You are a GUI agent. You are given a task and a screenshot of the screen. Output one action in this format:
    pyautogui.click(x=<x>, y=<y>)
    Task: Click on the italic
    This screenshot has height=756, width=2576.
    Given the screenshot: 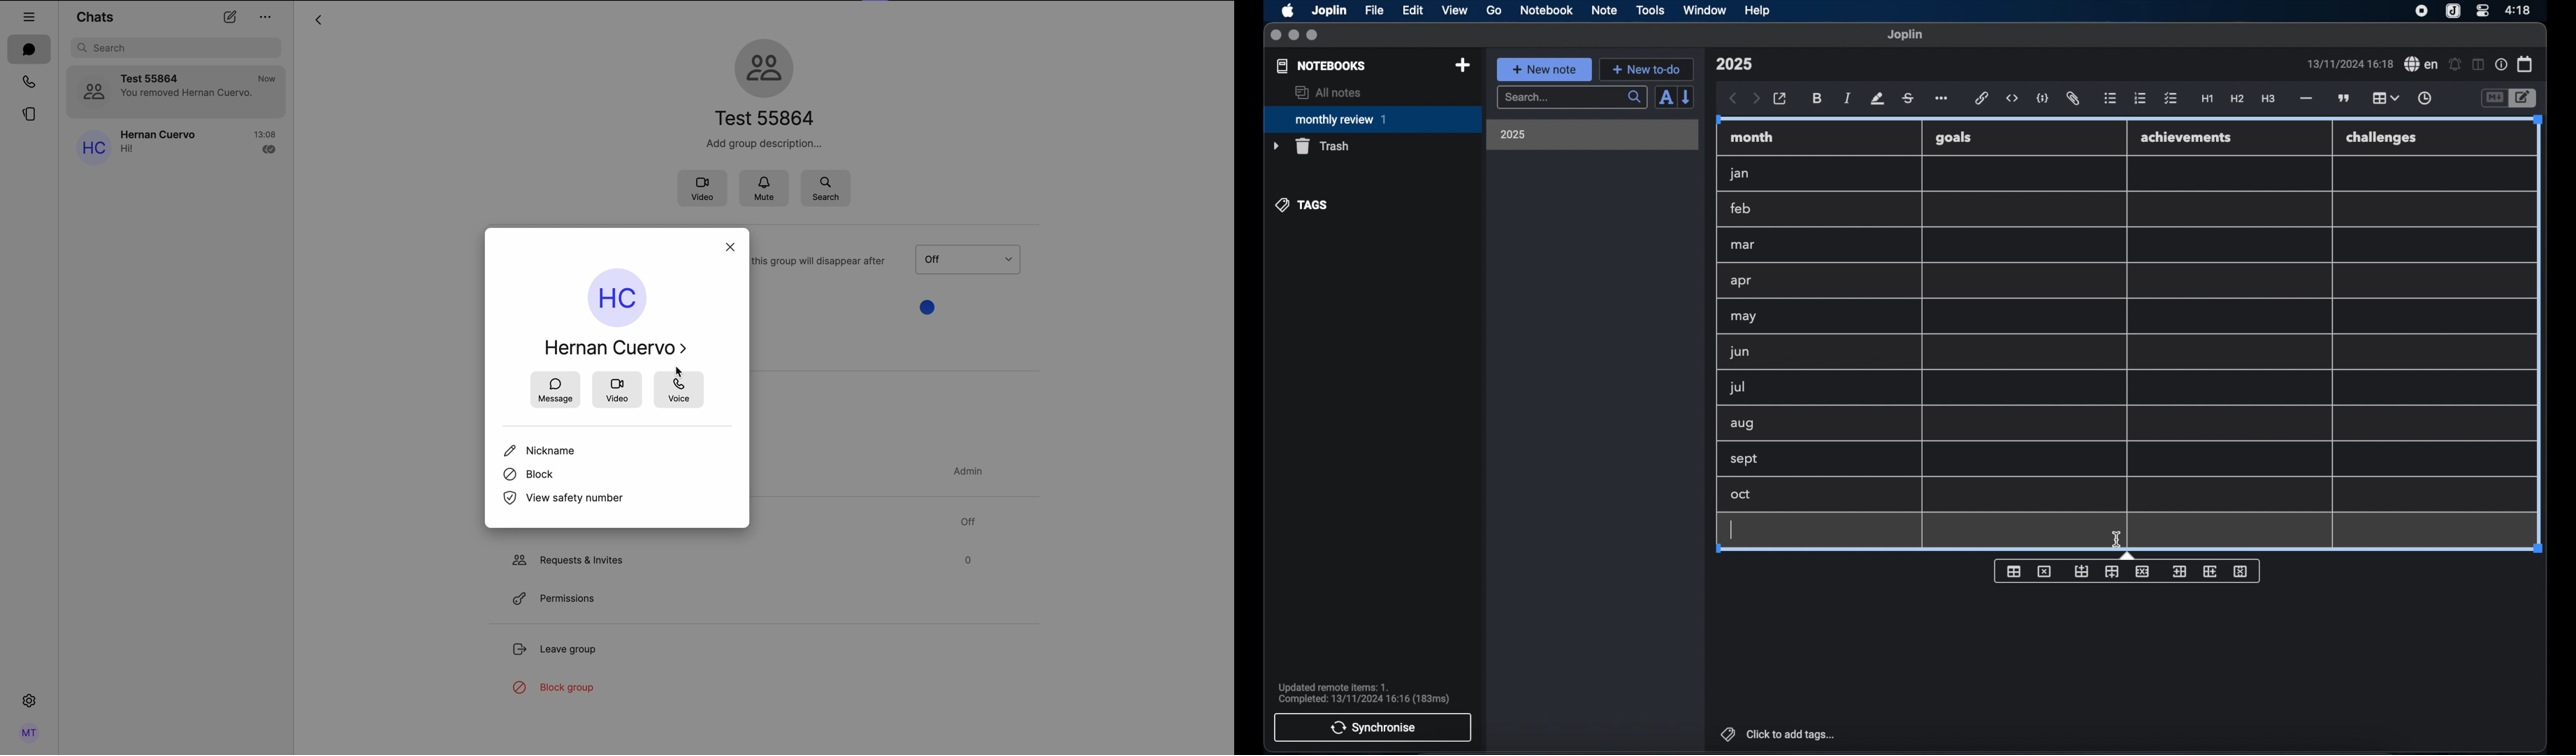 What is the action you would take?
    pyautogui.click(x=1848, y=98)
    